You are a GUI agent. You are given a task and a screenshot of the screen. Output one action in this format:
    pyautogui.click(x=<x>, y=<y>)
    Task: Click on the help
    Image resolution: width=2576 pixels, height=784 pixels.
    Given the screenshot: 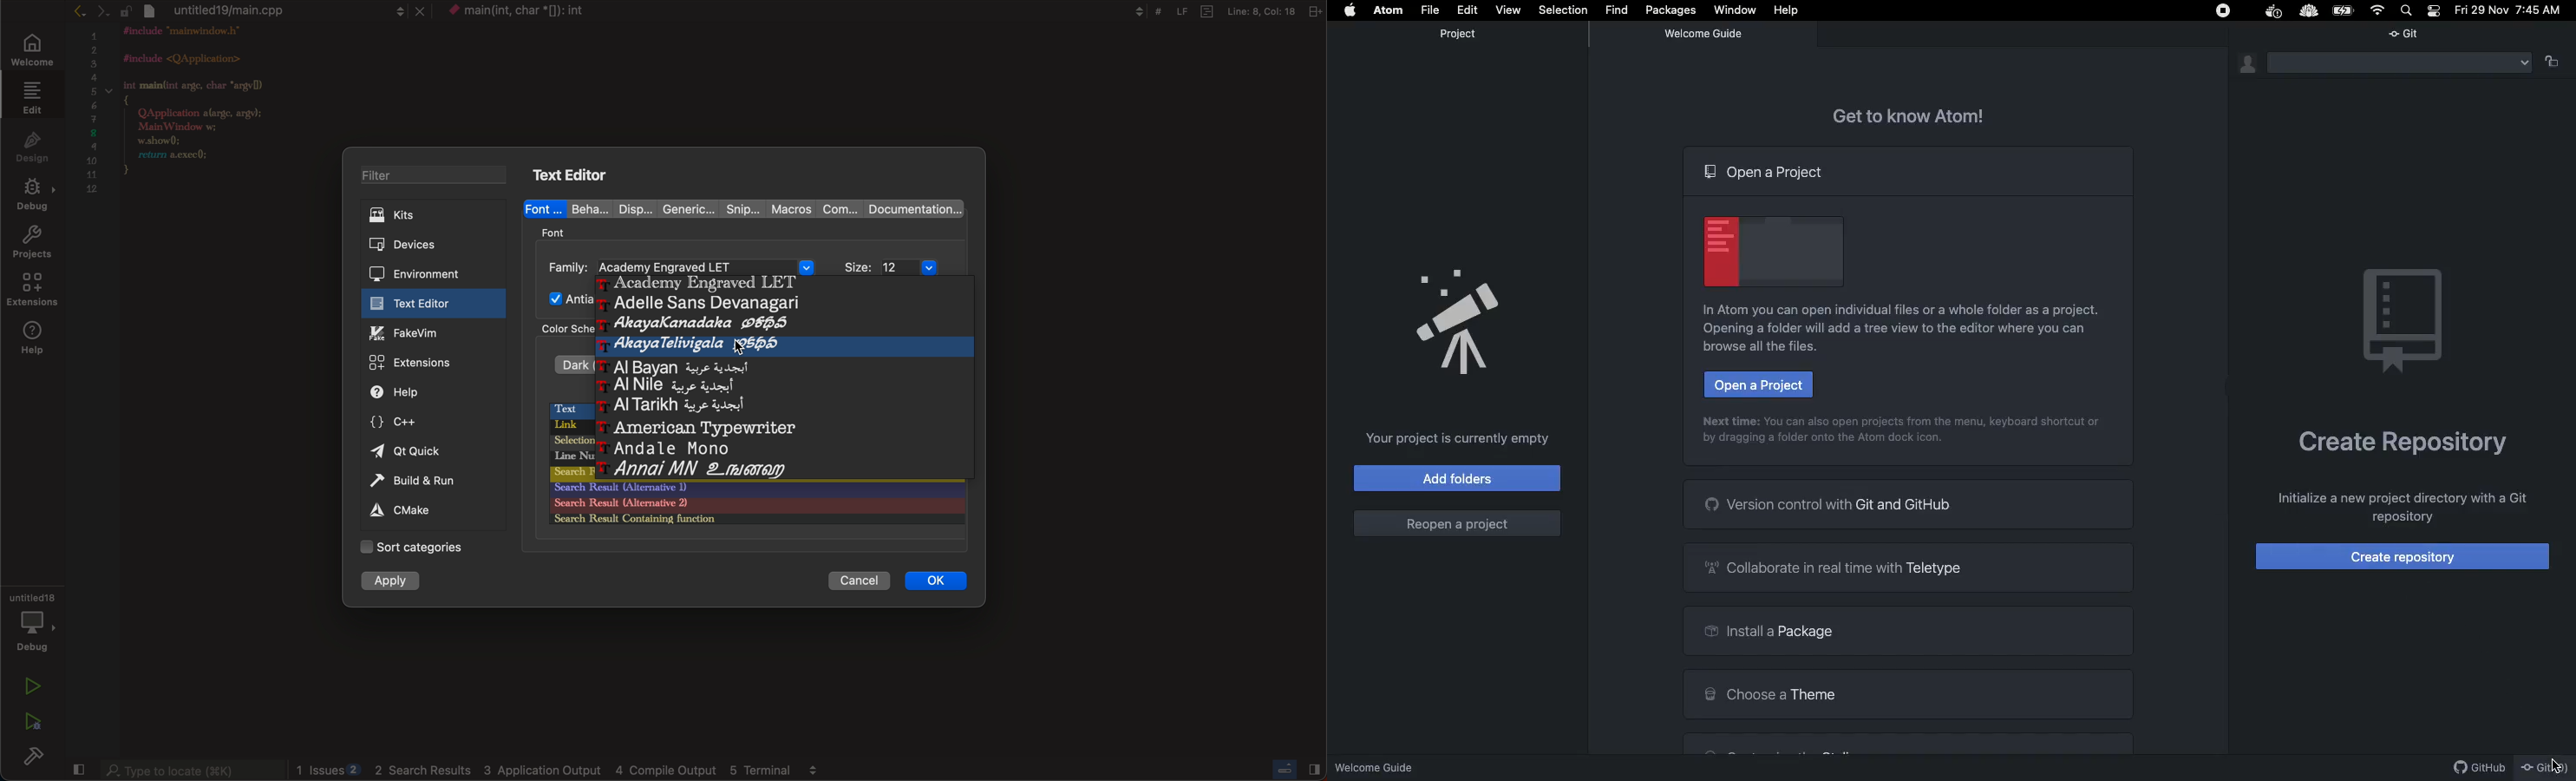 What is the action you would take?
    pyautogui.click(x=33, y=340)
    